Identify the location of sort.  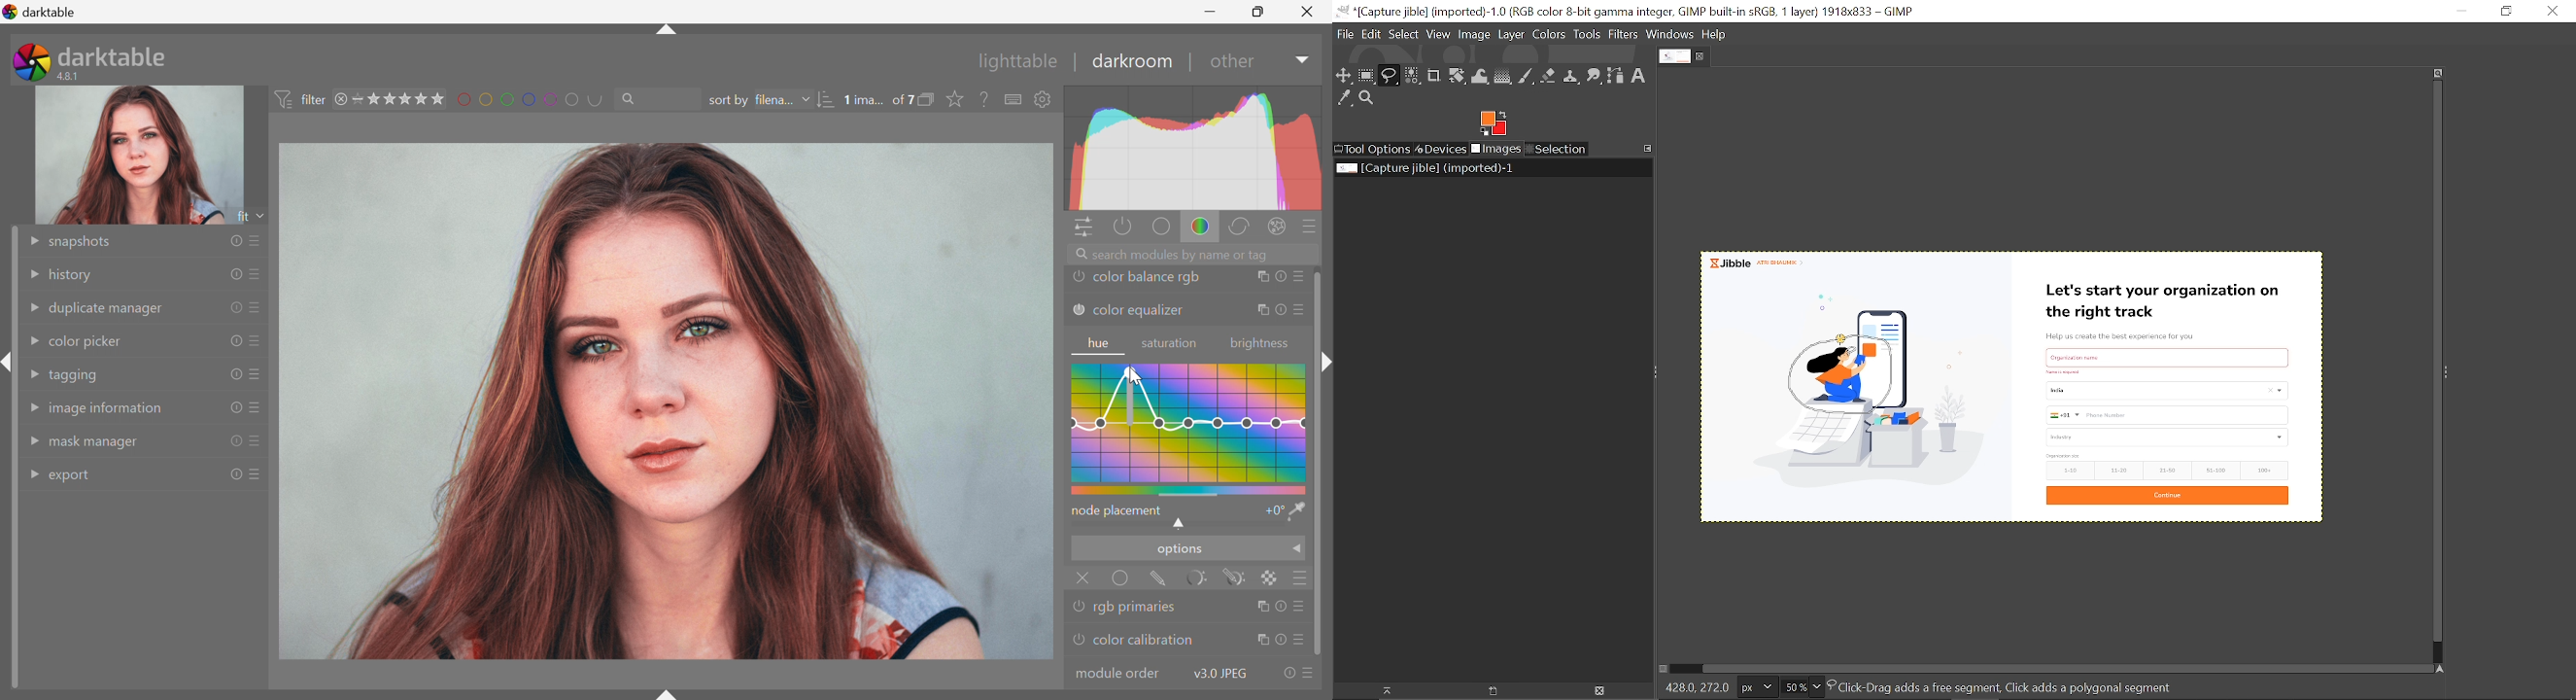
(826, 101).